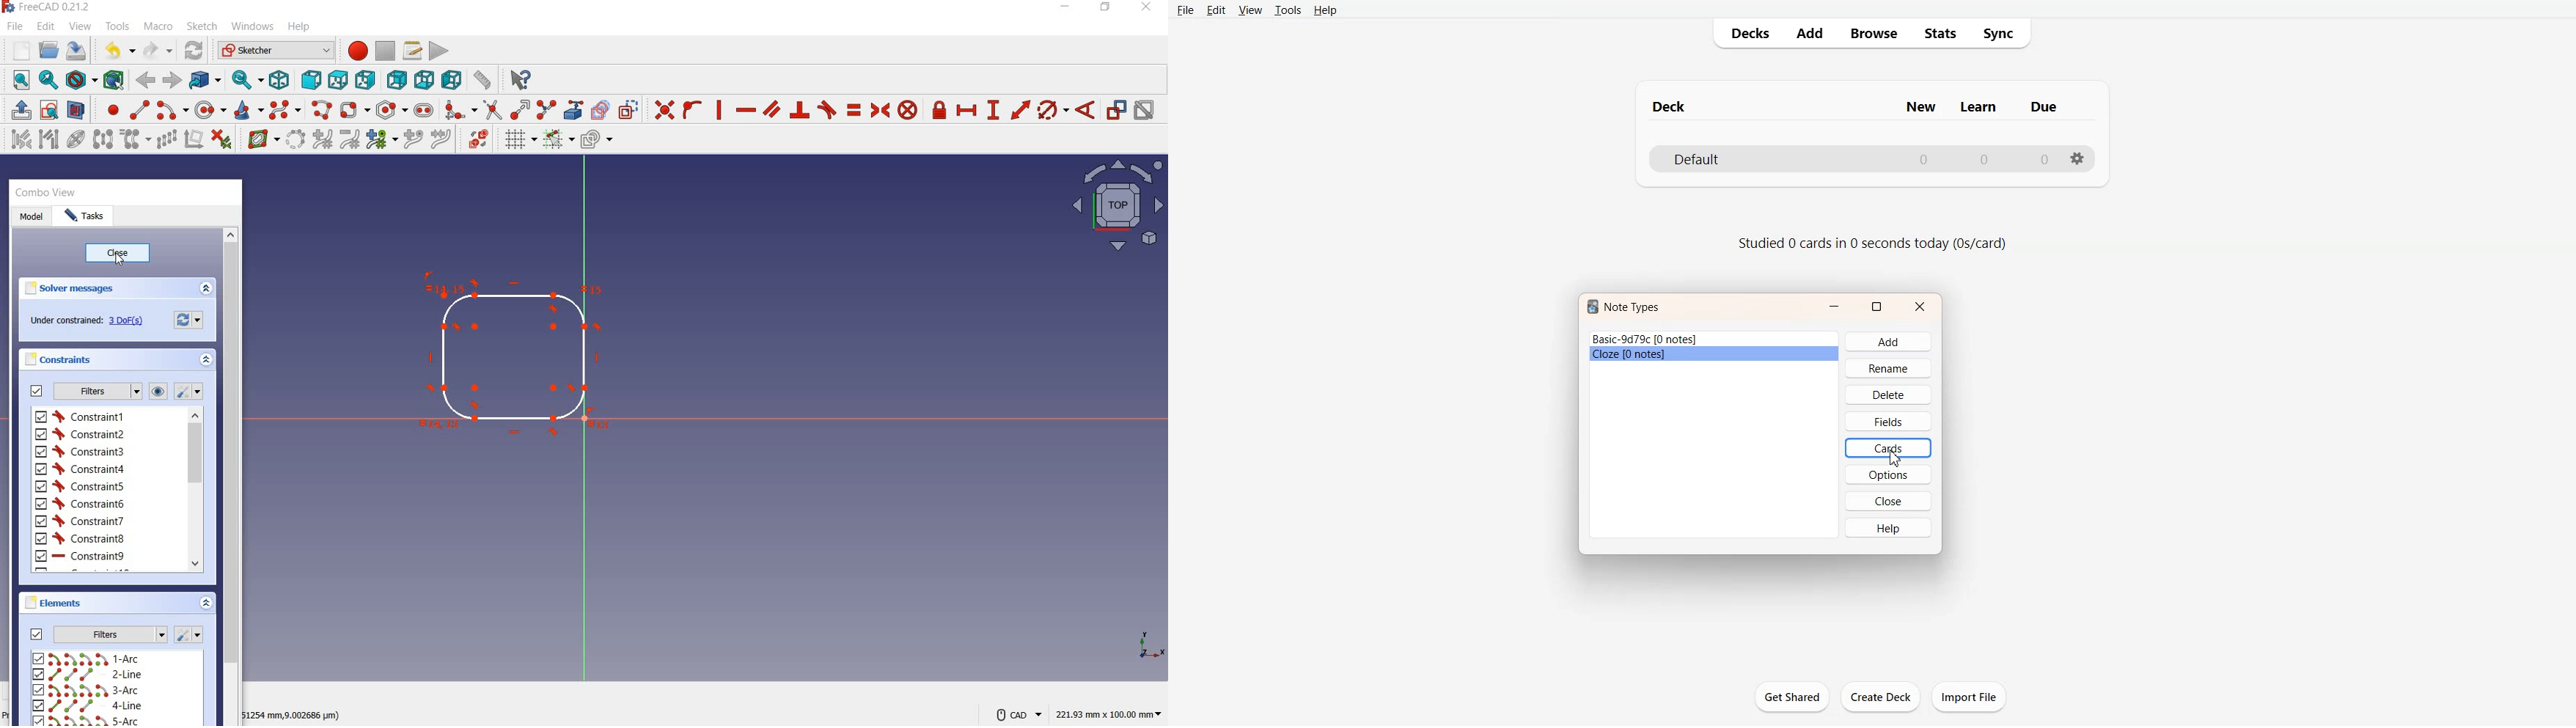 The width and height of the screenshot is (2576, 728). Describe the element at coordinates (912, 109) in the screenshot. I see `constrain block` at that location.